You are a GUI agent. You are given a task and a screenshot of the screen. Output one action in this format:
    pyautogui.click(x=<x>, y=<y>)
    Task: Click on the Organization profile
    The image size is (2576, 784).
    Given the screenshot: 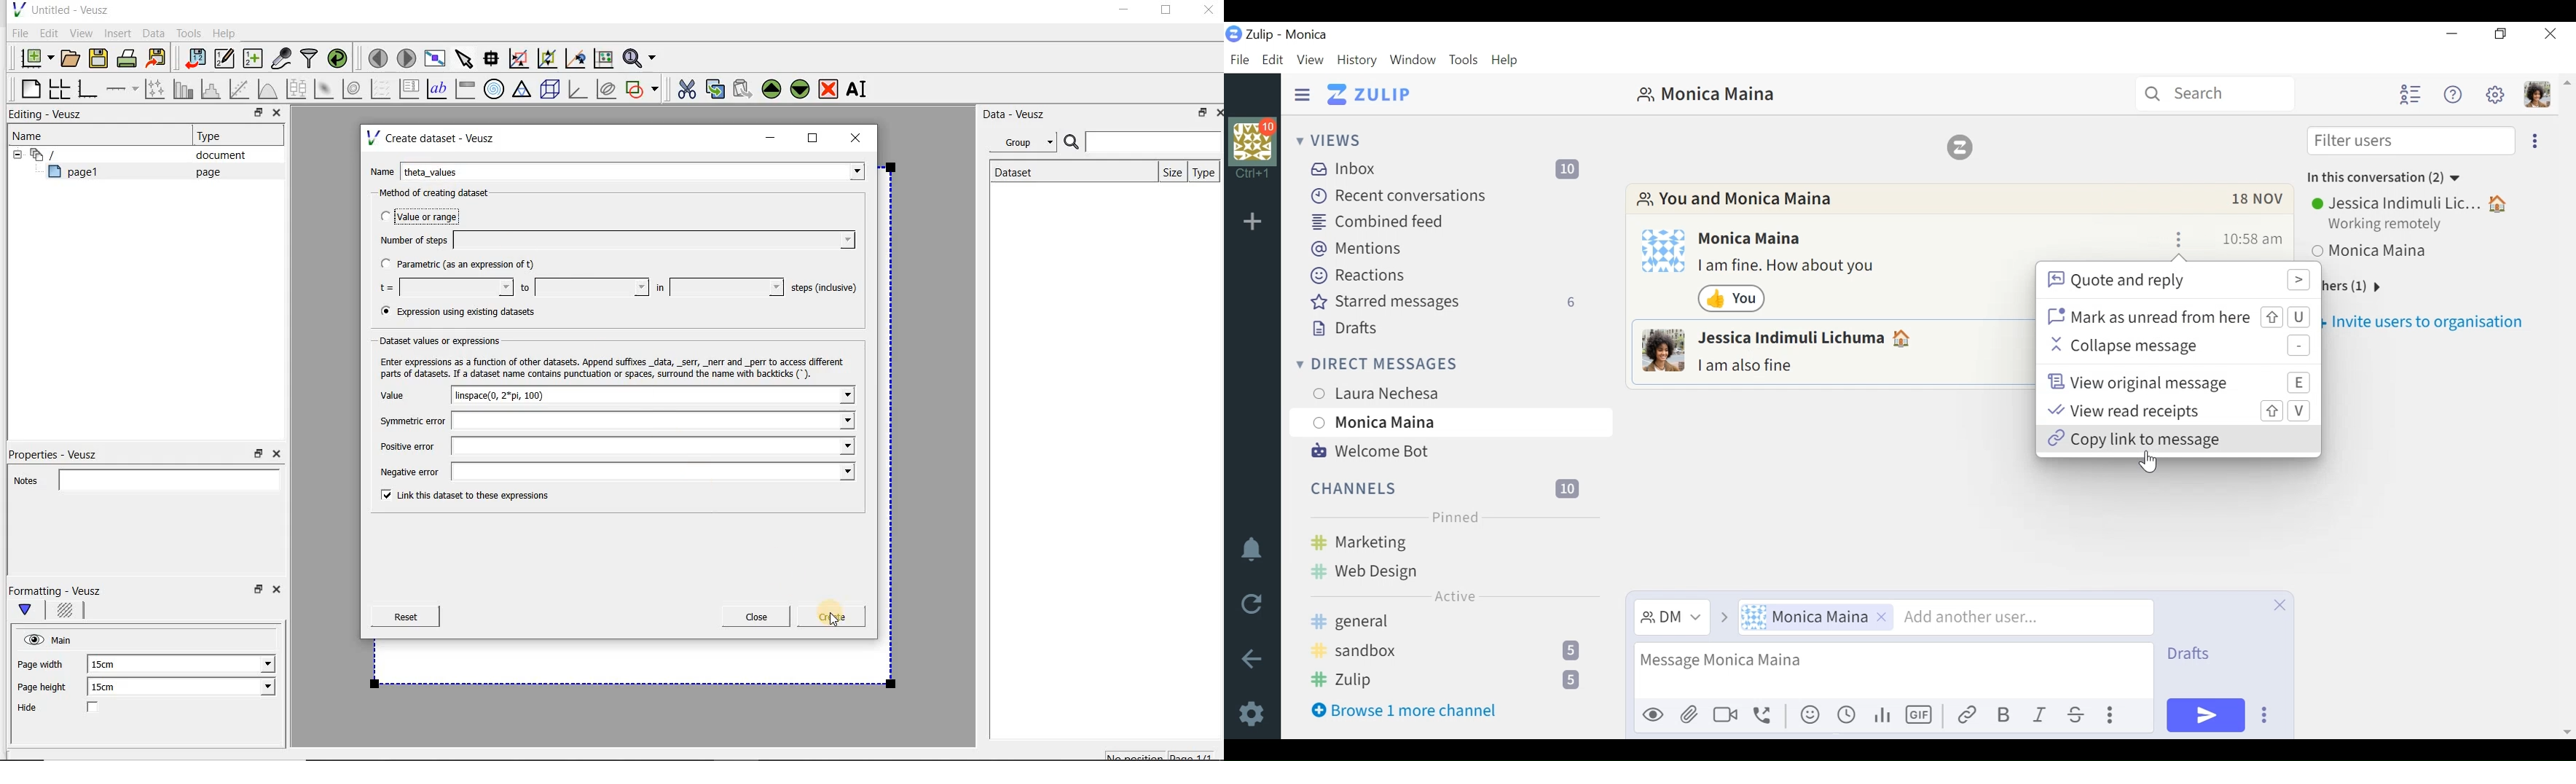 What is the action you would take?
    pyautogui.click(x=1253, y=138)
    